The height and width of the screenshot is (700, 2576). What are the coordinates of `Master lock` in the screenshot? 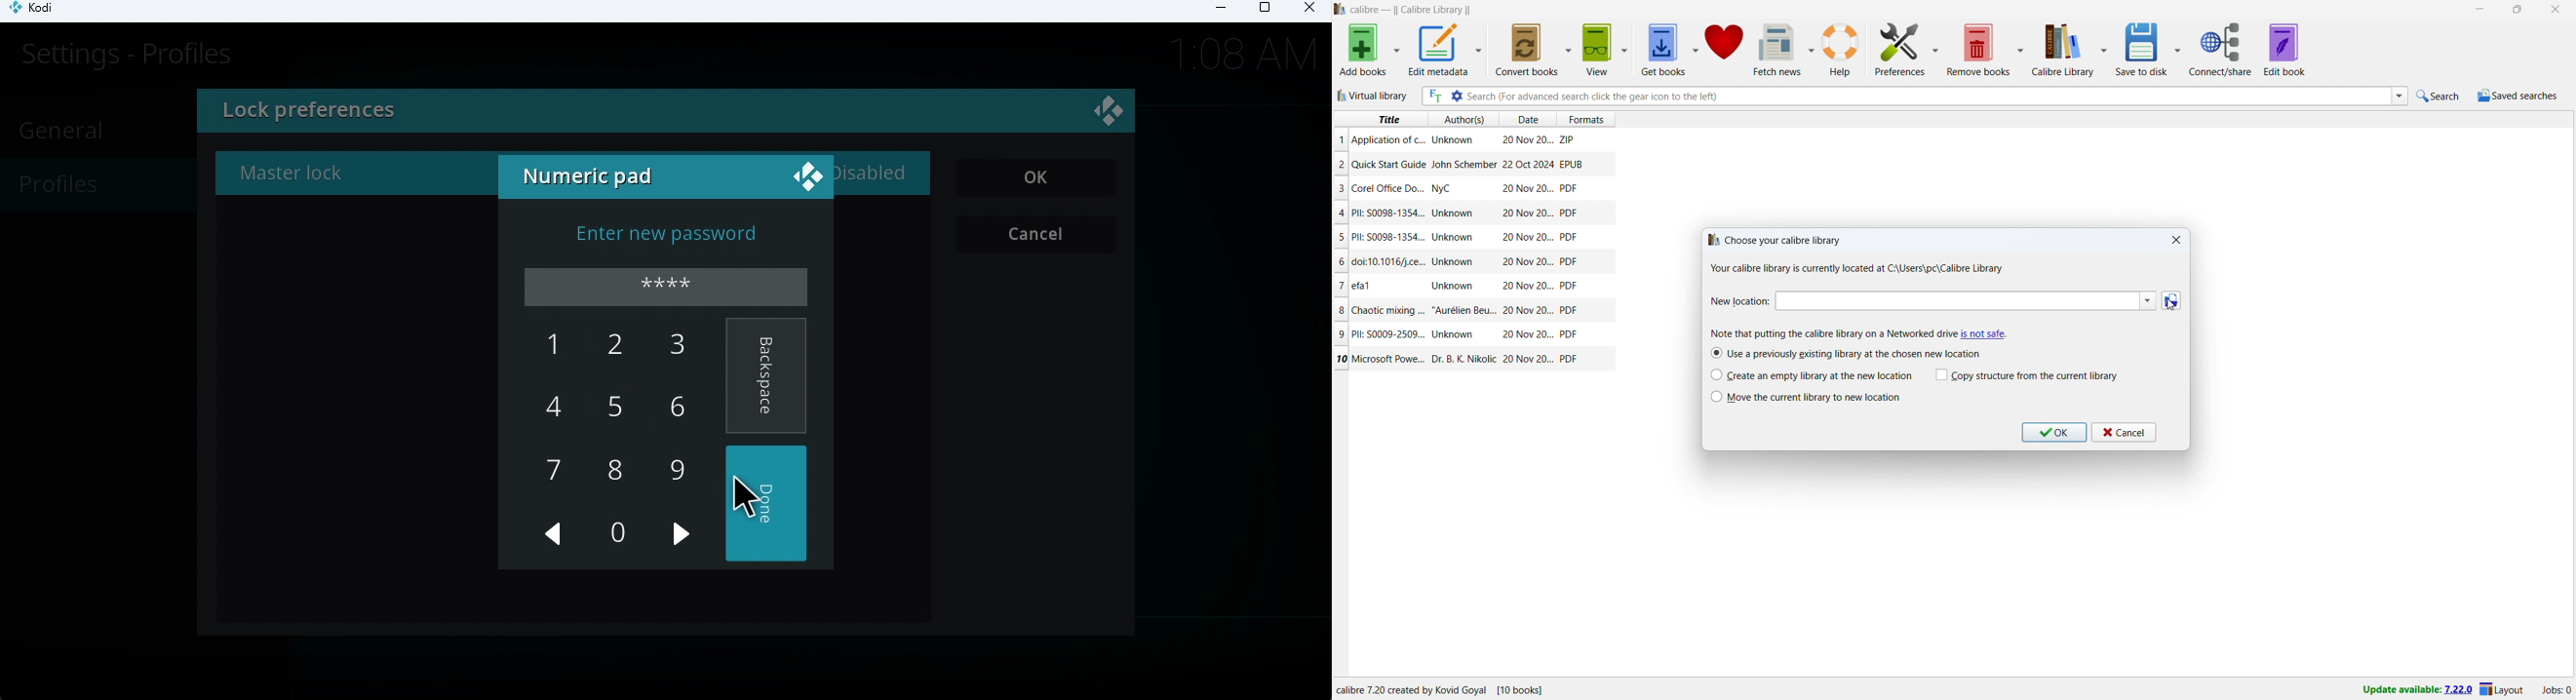 It's located at (297, 177).